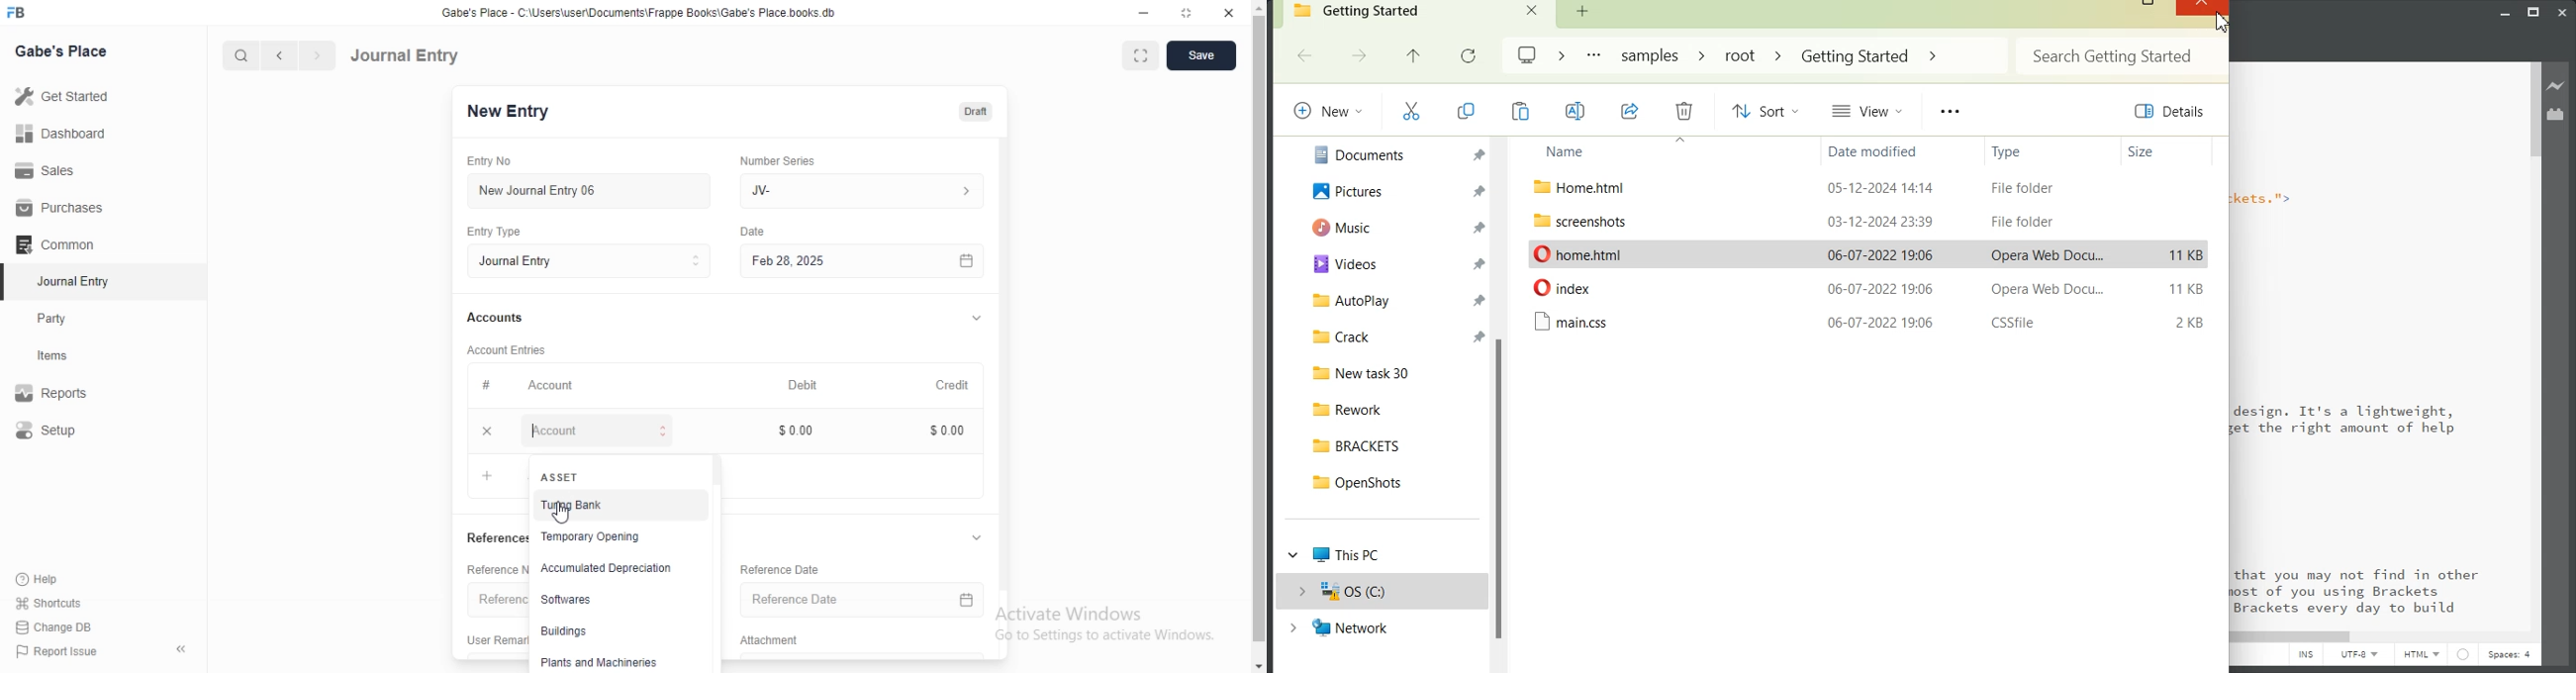  I want to click on Horizontal Scroll bar , so click(2003, 636).